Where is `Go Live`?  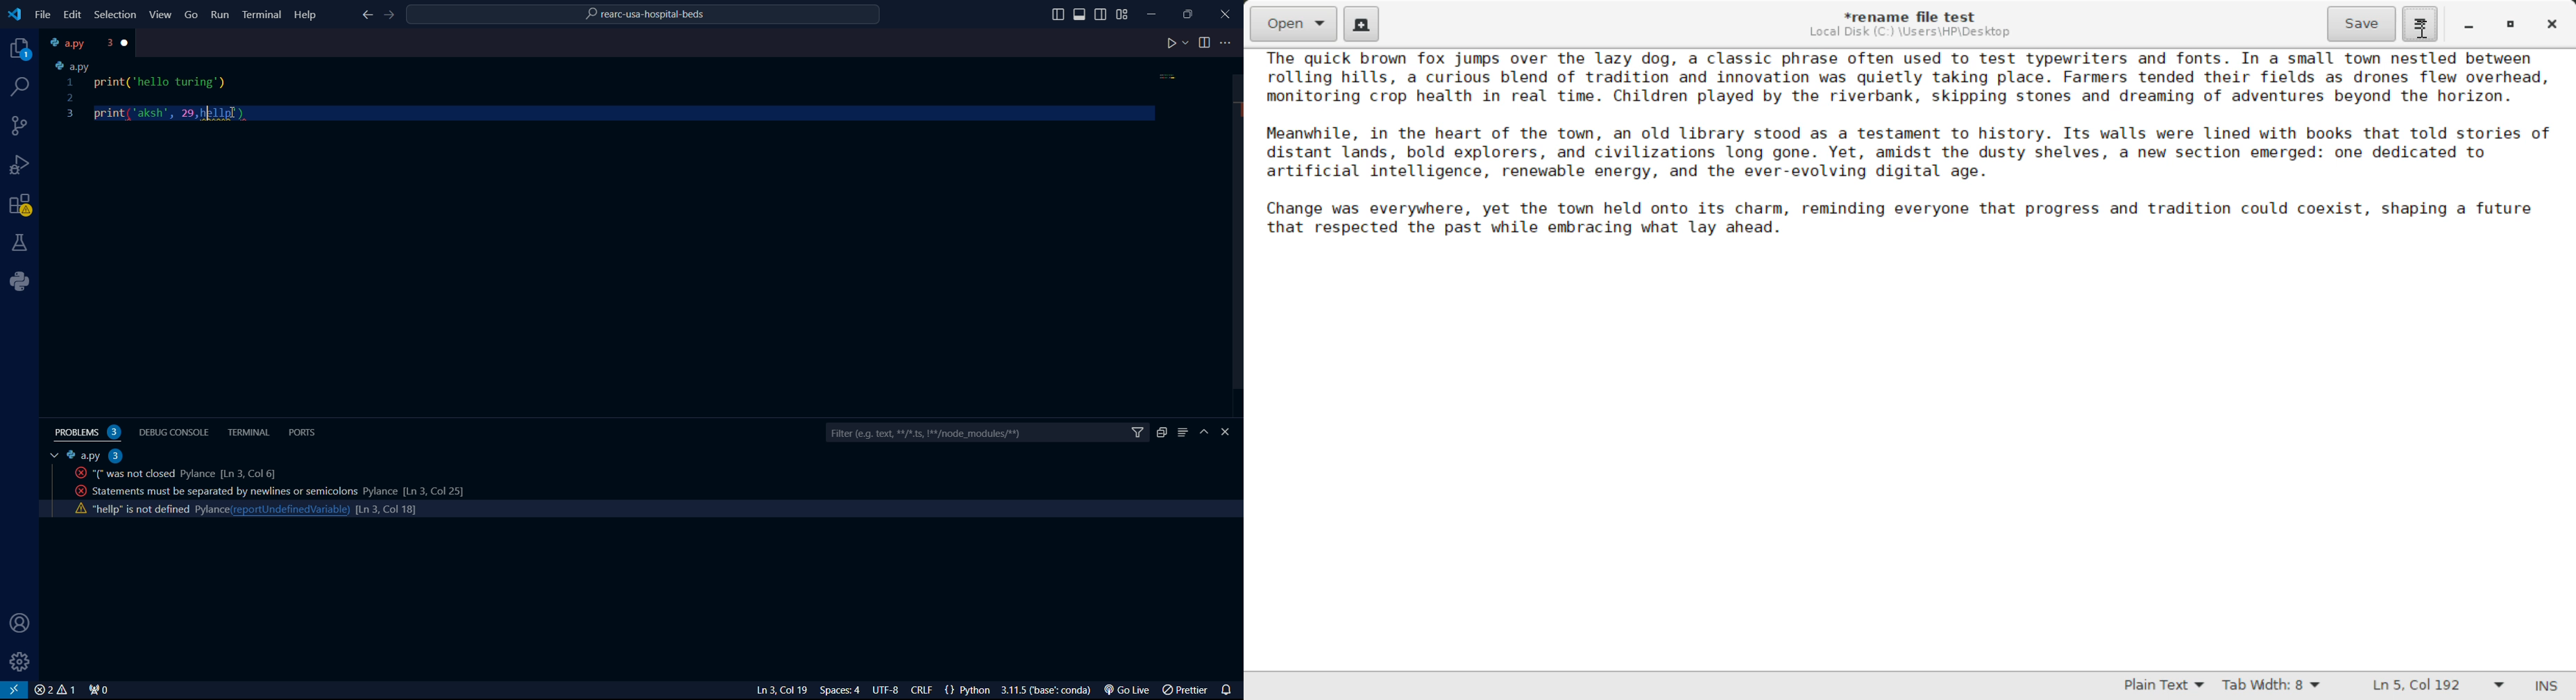 Go Live is located at coordinates (1130, 690).